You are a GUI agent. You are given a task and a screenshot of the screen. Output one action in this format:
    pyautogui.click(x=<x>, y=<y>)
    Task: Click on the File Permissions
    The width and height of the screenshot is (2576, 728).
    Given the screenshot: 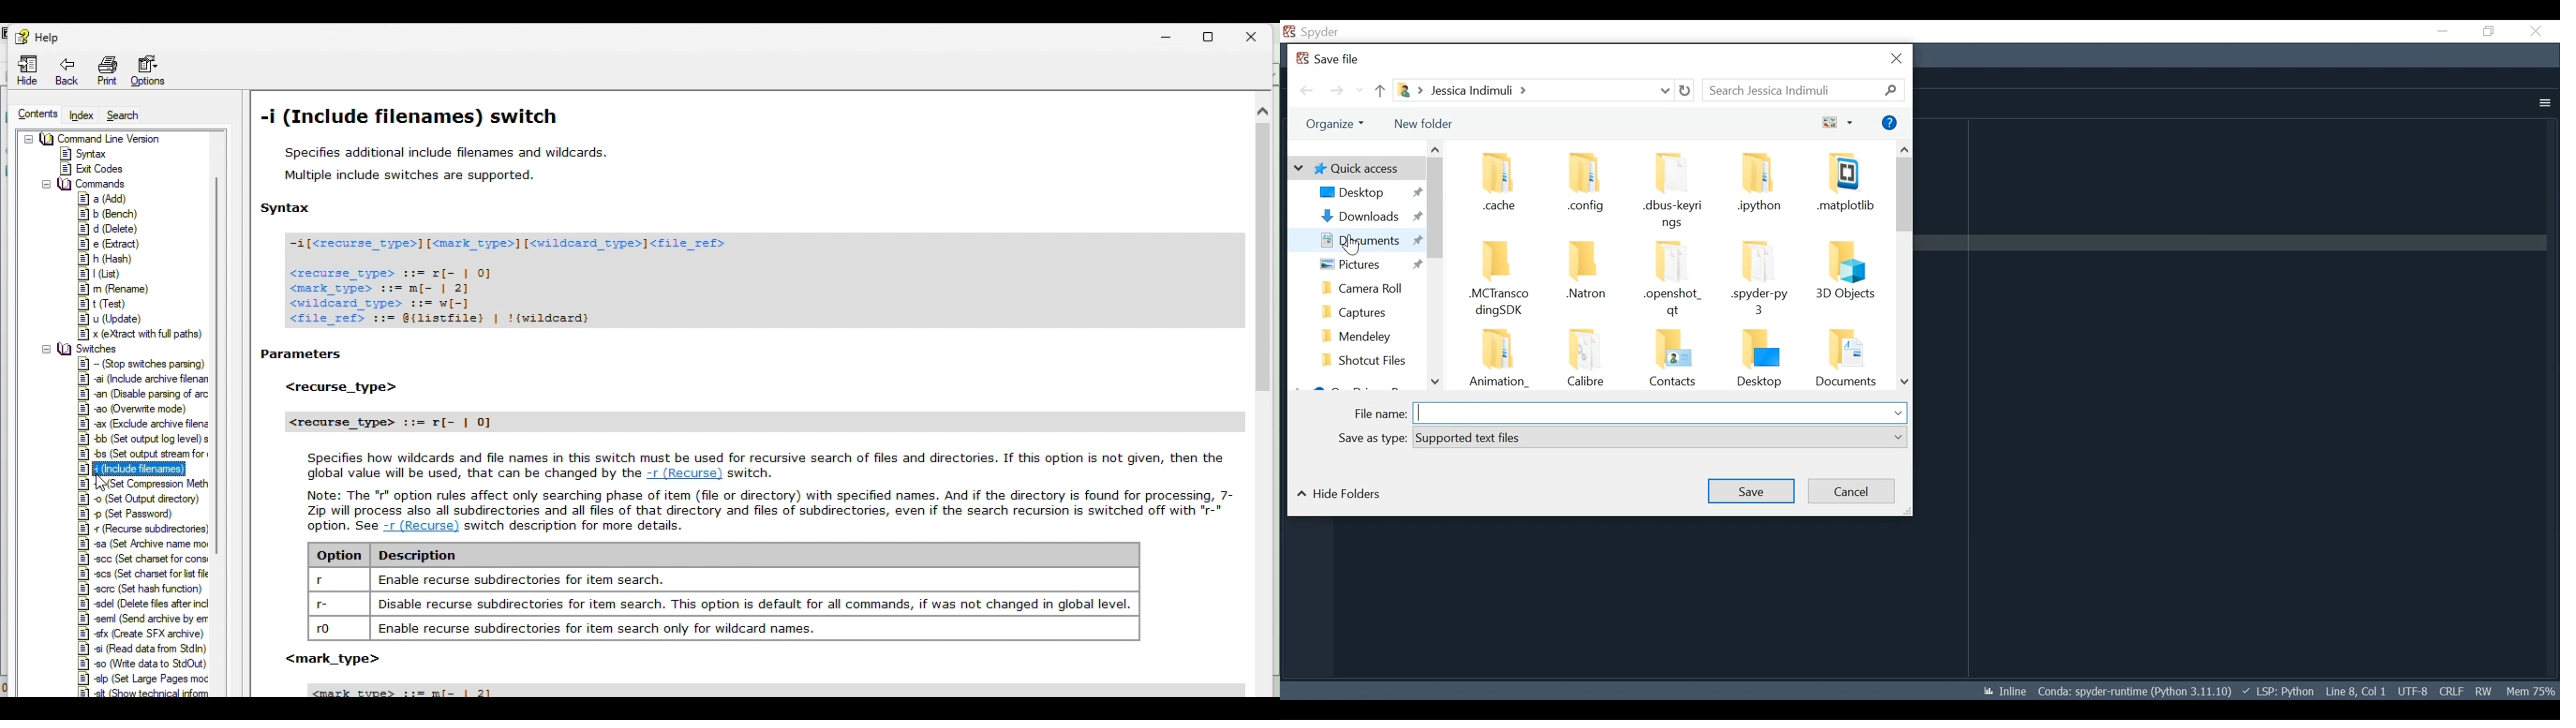 What is the action you would take?
    pyautogui.click(x=2483, y=691)
    